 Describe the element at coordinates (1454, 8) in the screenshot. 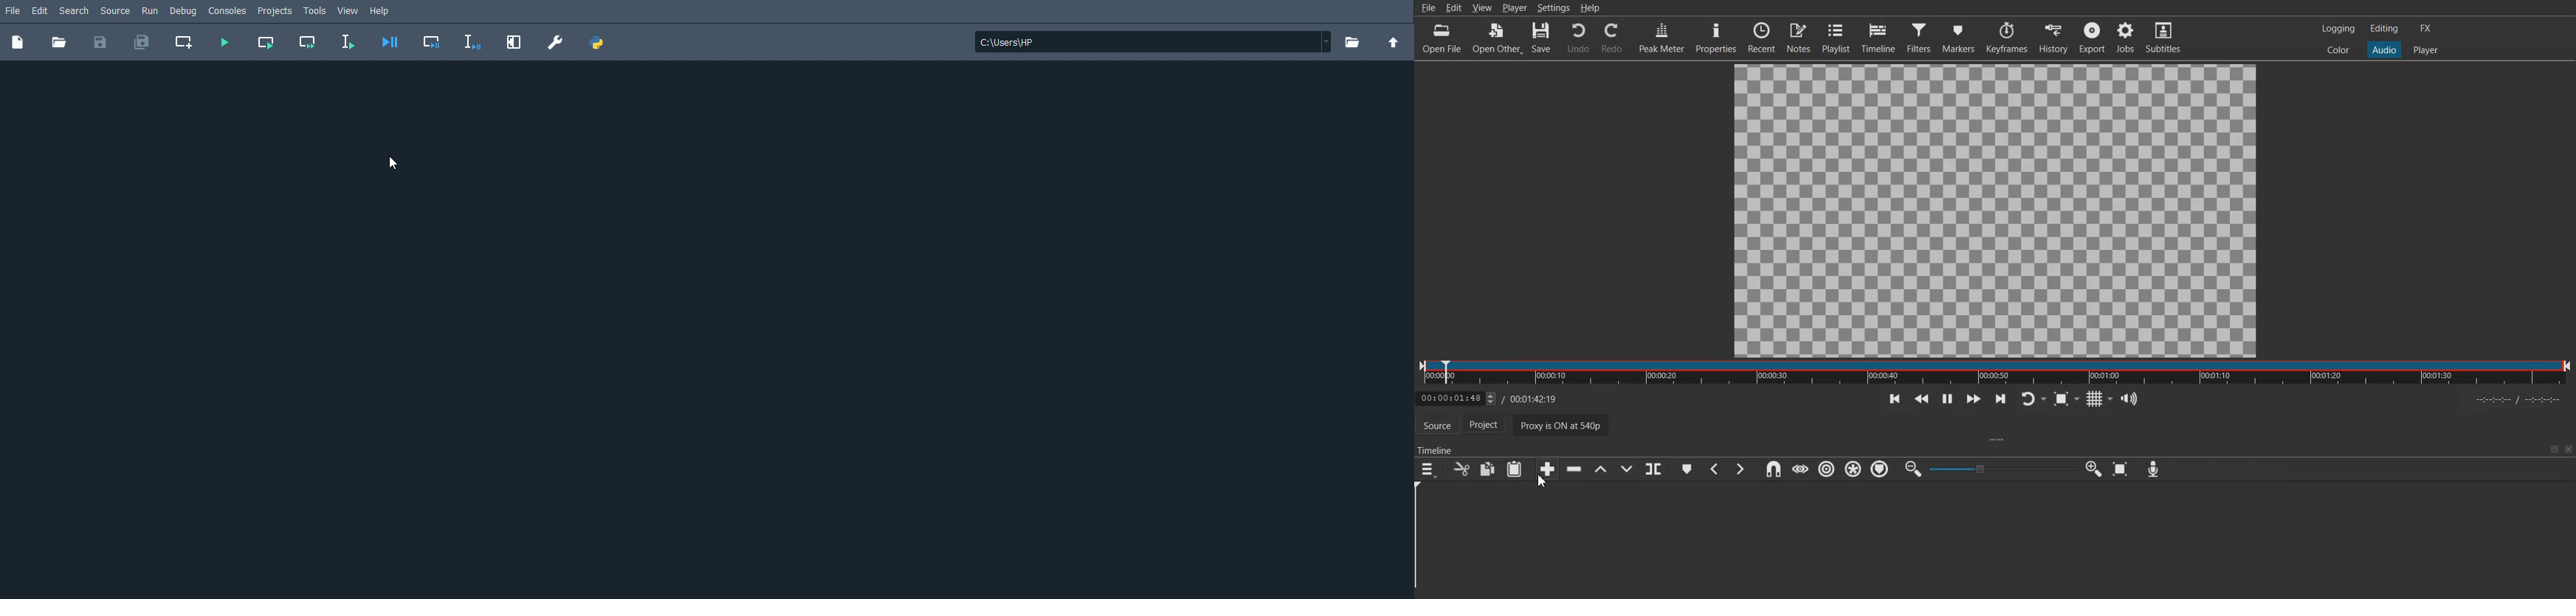

I see `Edit` at that location.